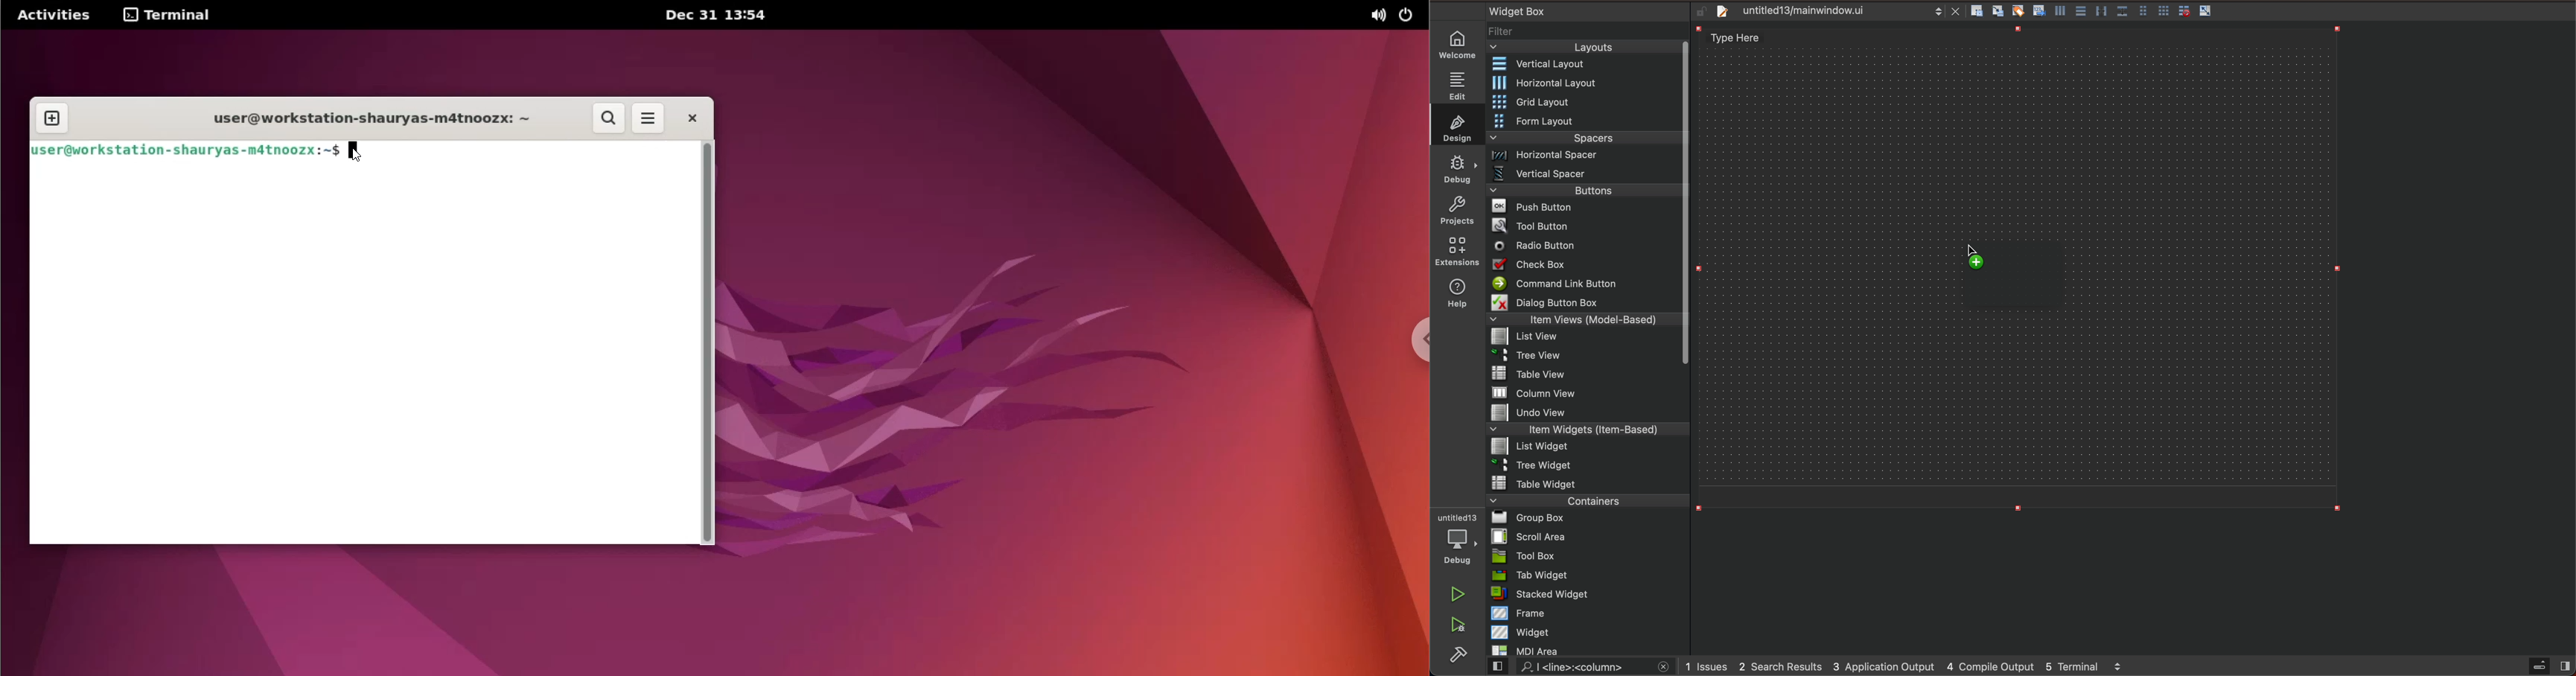  I want to click on design, so click(1456, 125).